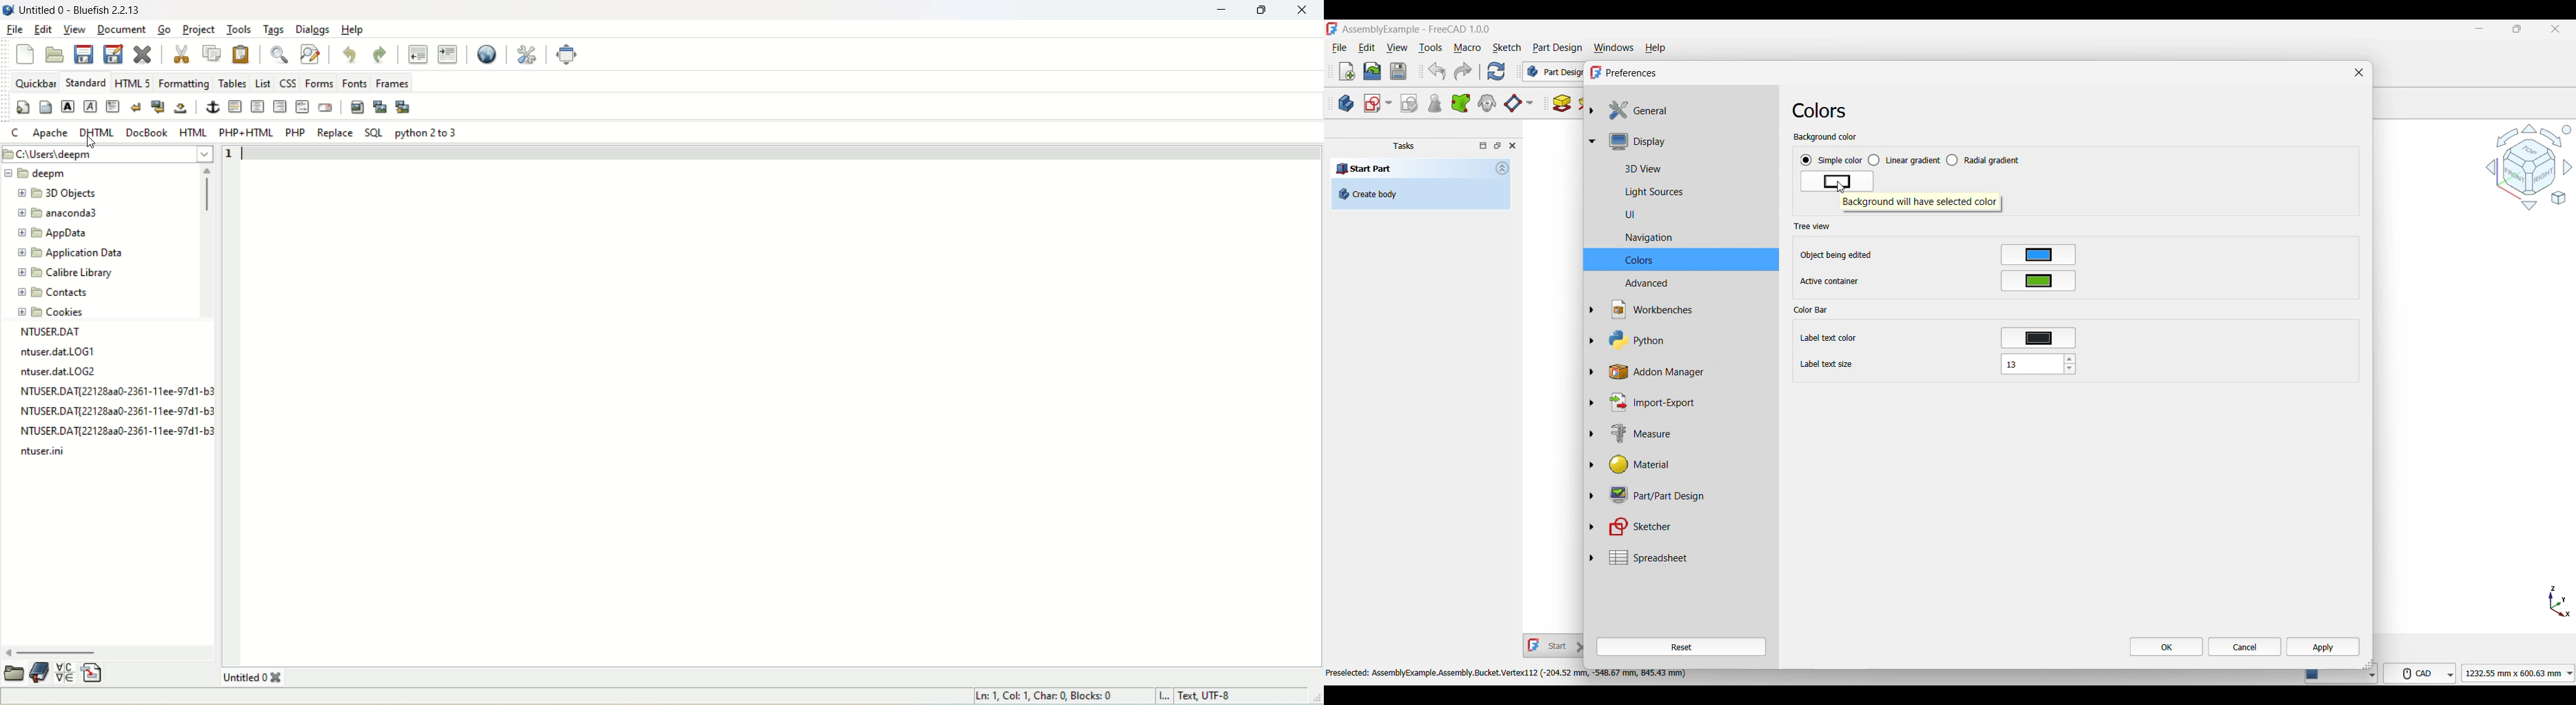  I want to click on File menu, so click(1340, 48).